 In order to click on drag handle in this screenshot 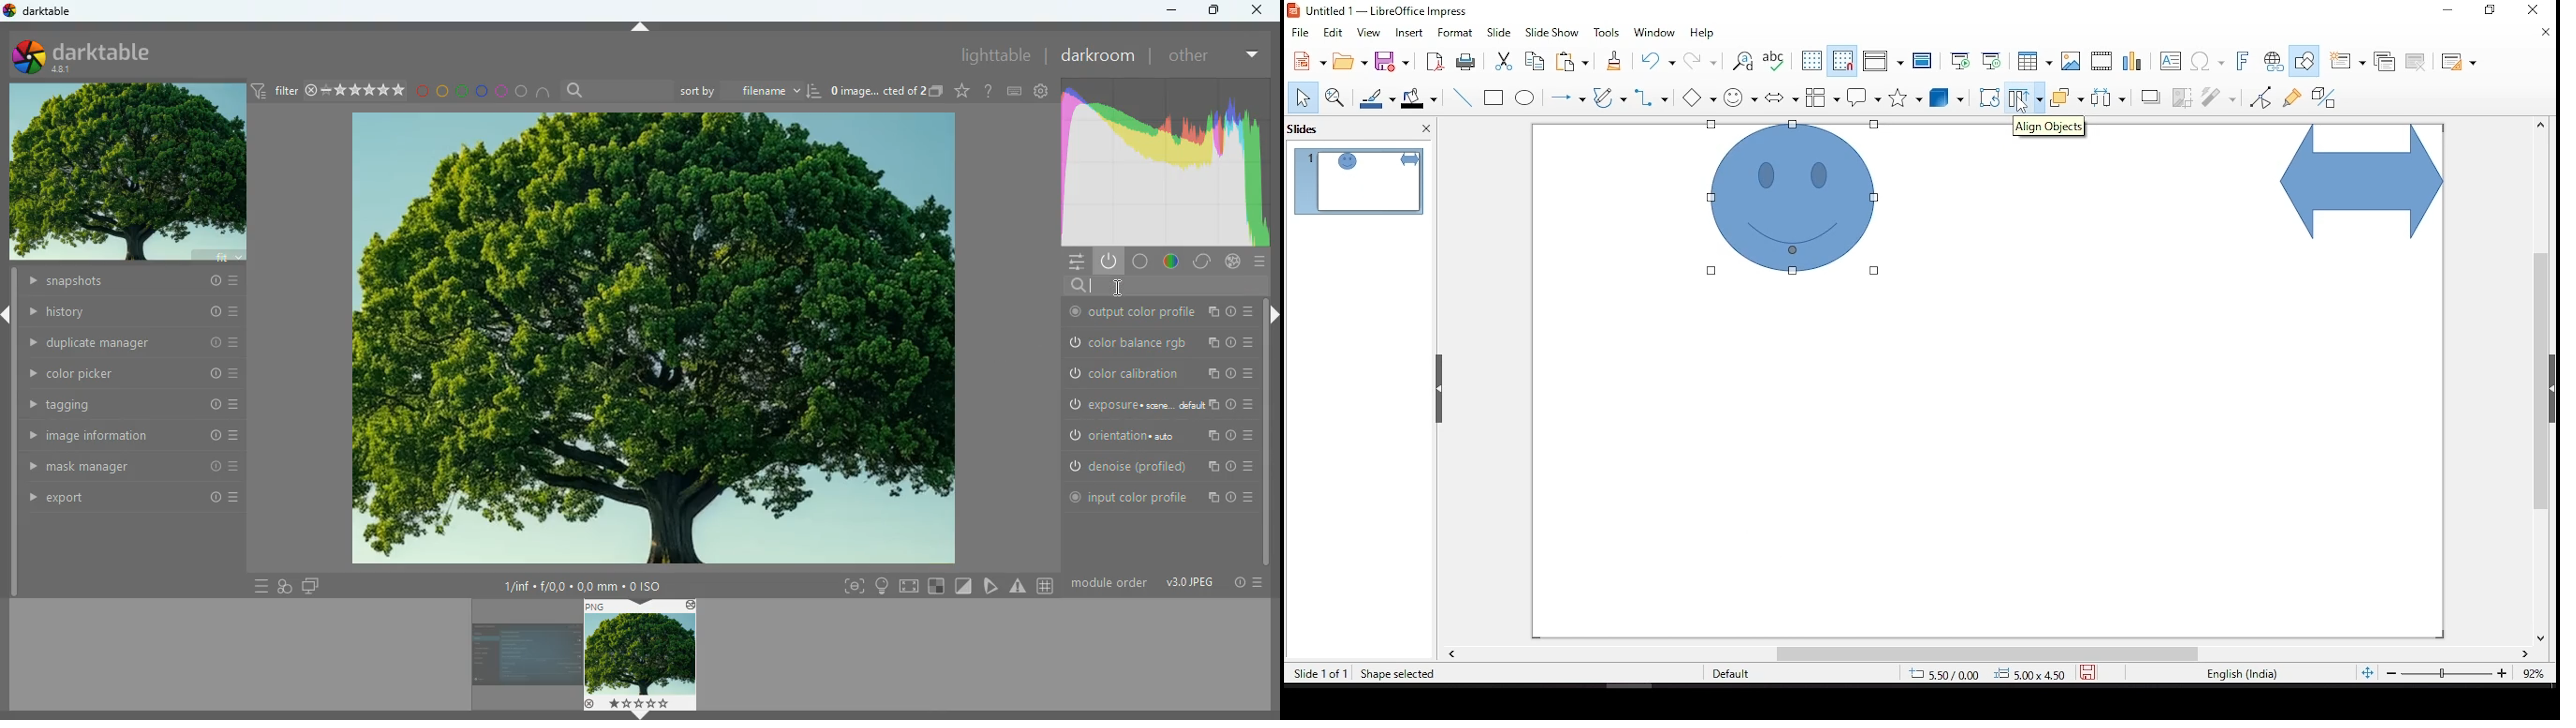, I will do `click(1441, 389)`.